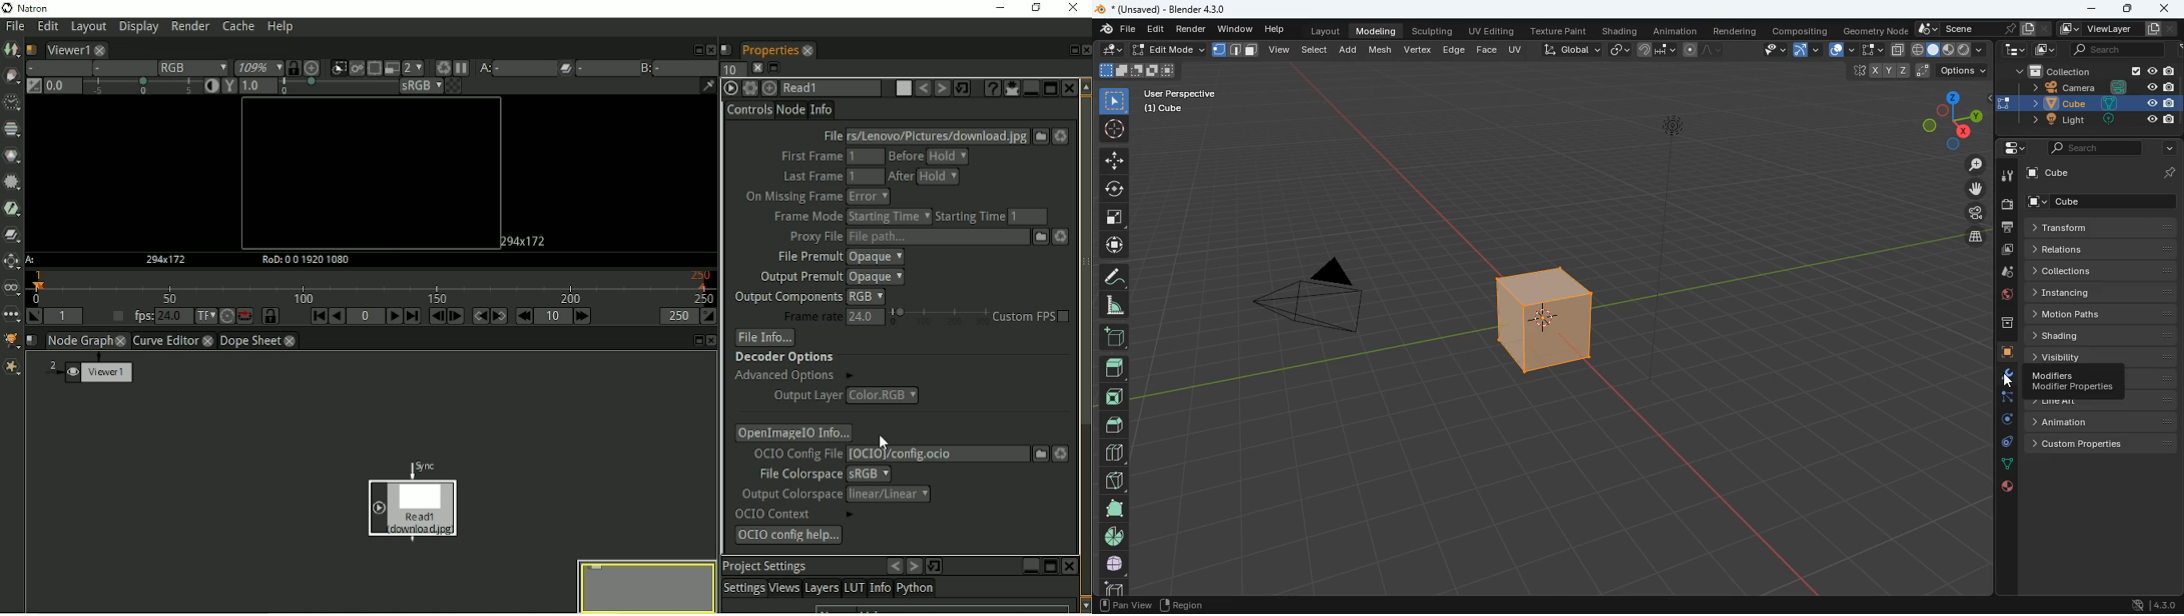 The image size is (2184, 616). What do you see at coordinates (1169, 9) in the screenshot?
I see `blender` at bounding box center [1169, 9].